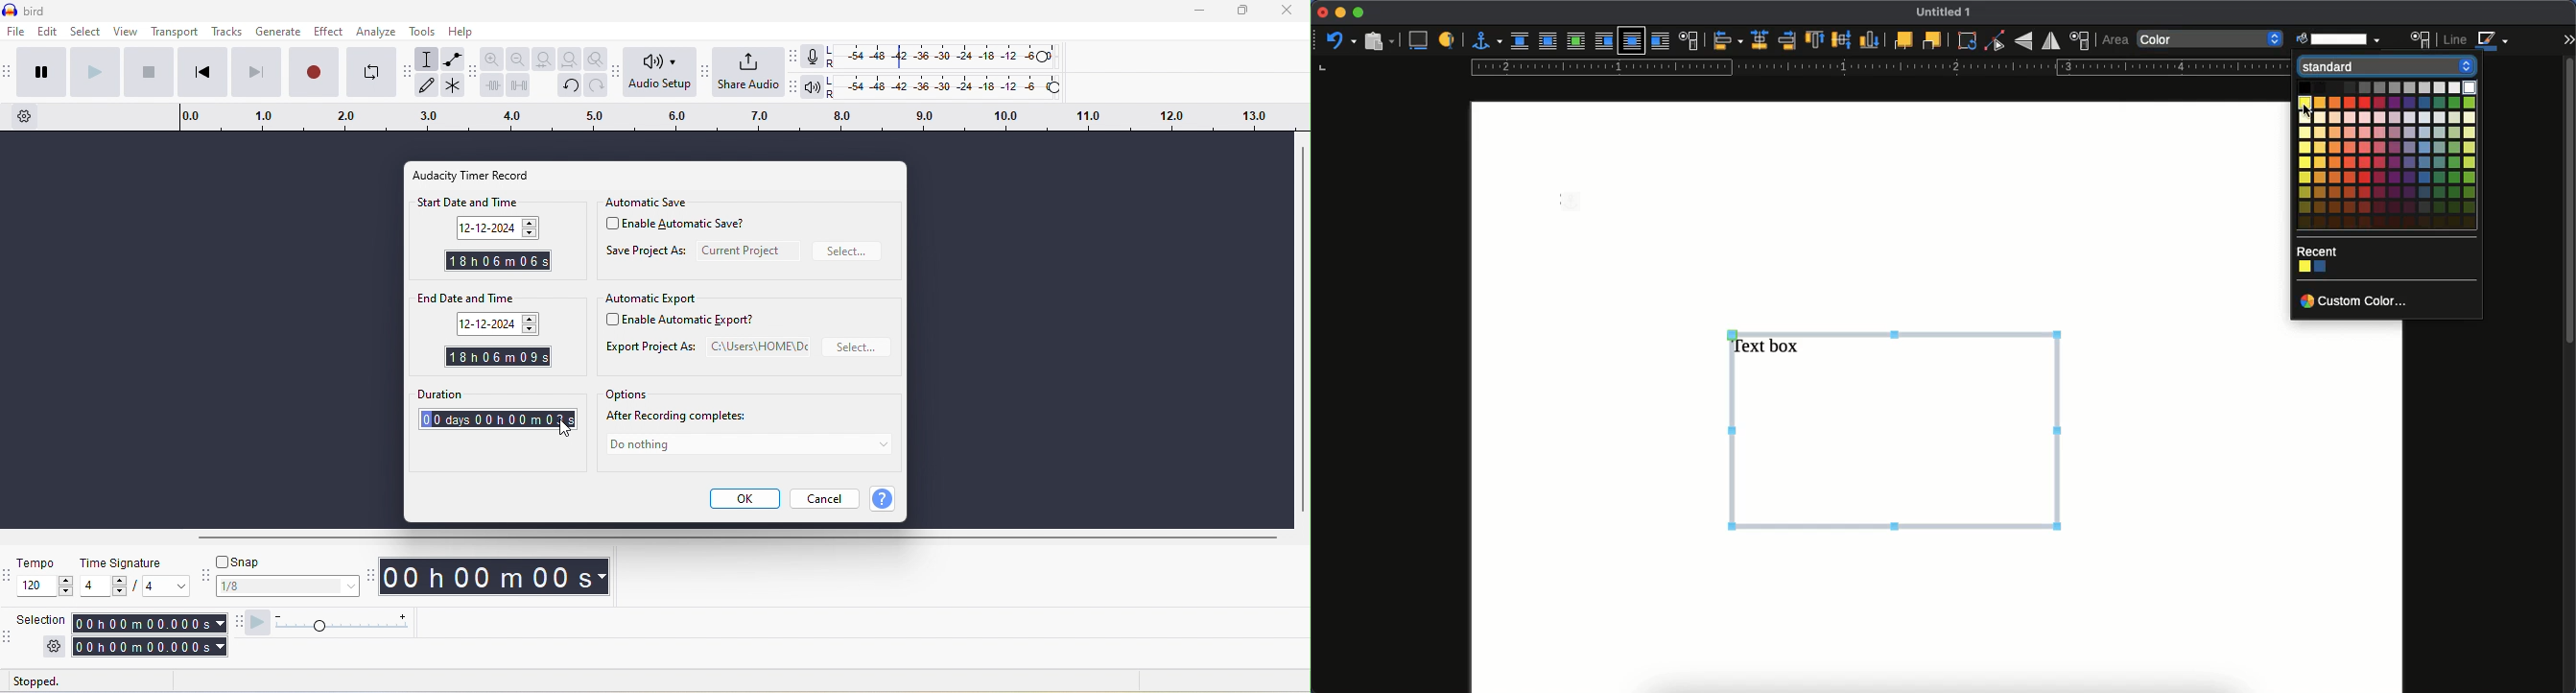 This screenshot has height=700, width=2576. I want to click on play, so click(93, 73).